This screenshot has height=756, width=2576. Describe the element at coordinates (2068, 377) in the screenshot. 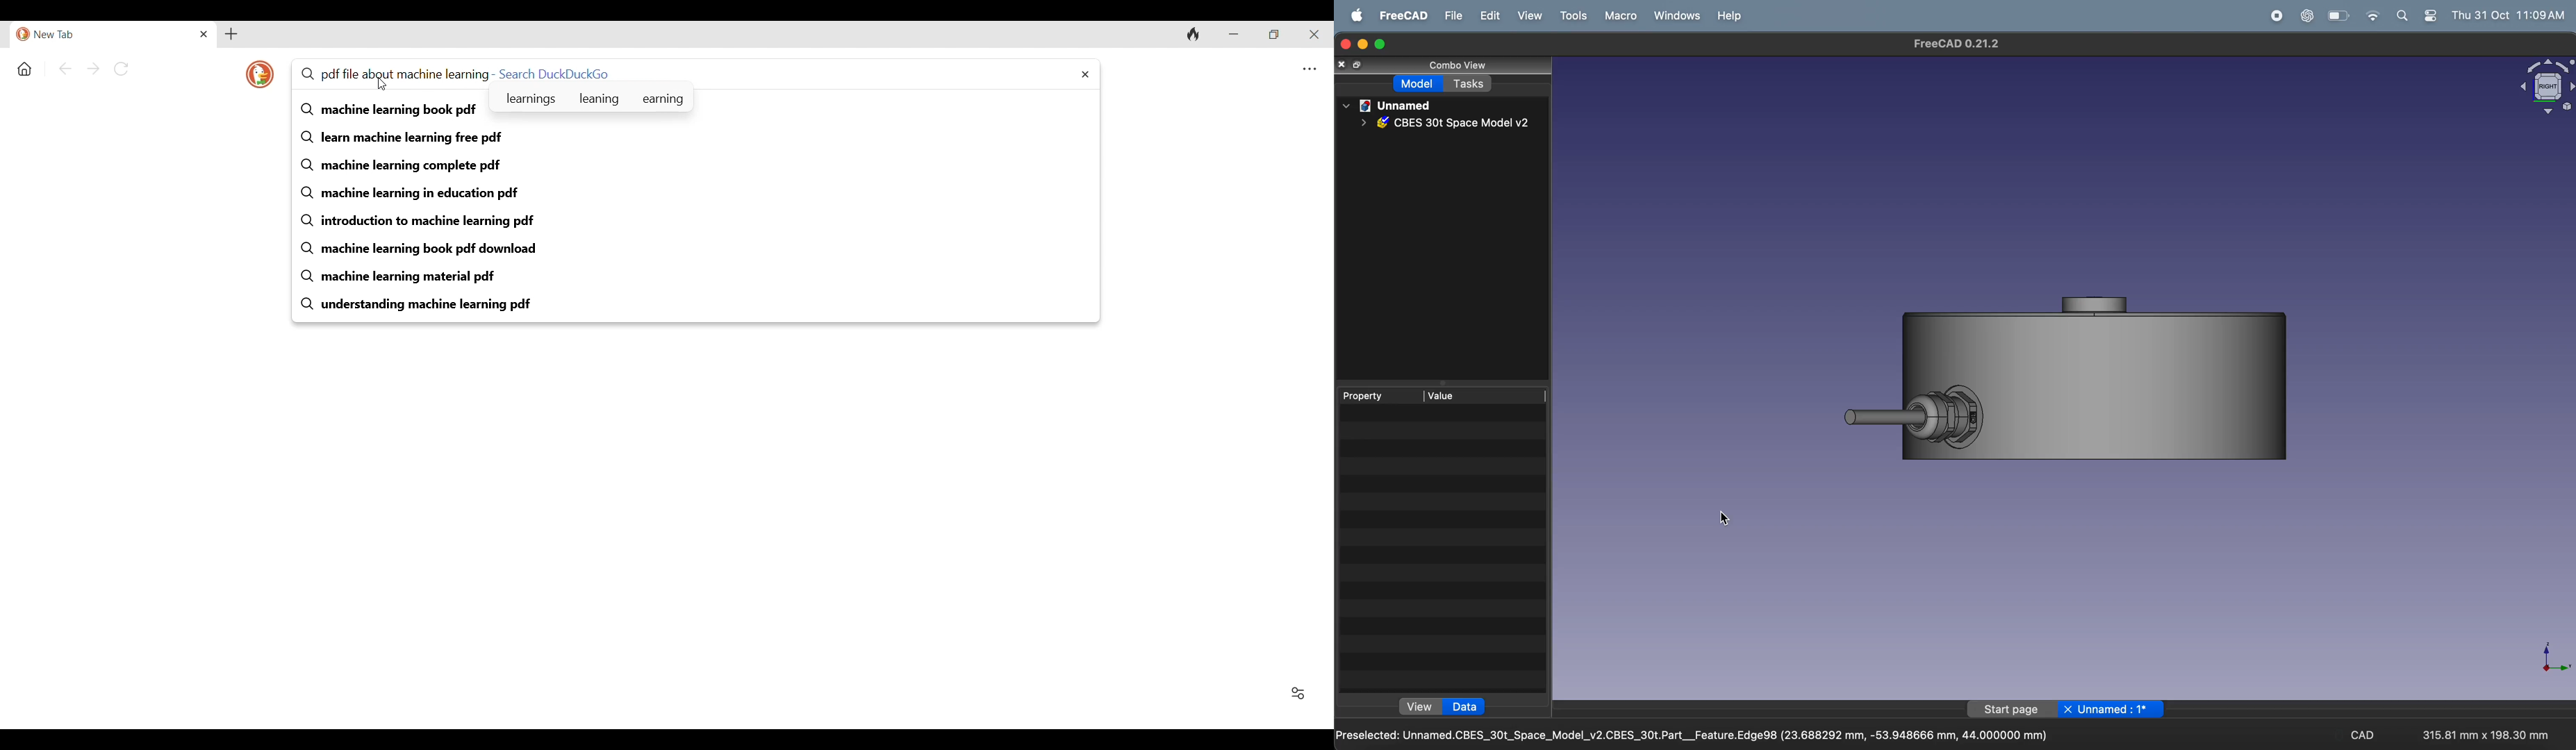

I see `3D object push button` at that location.